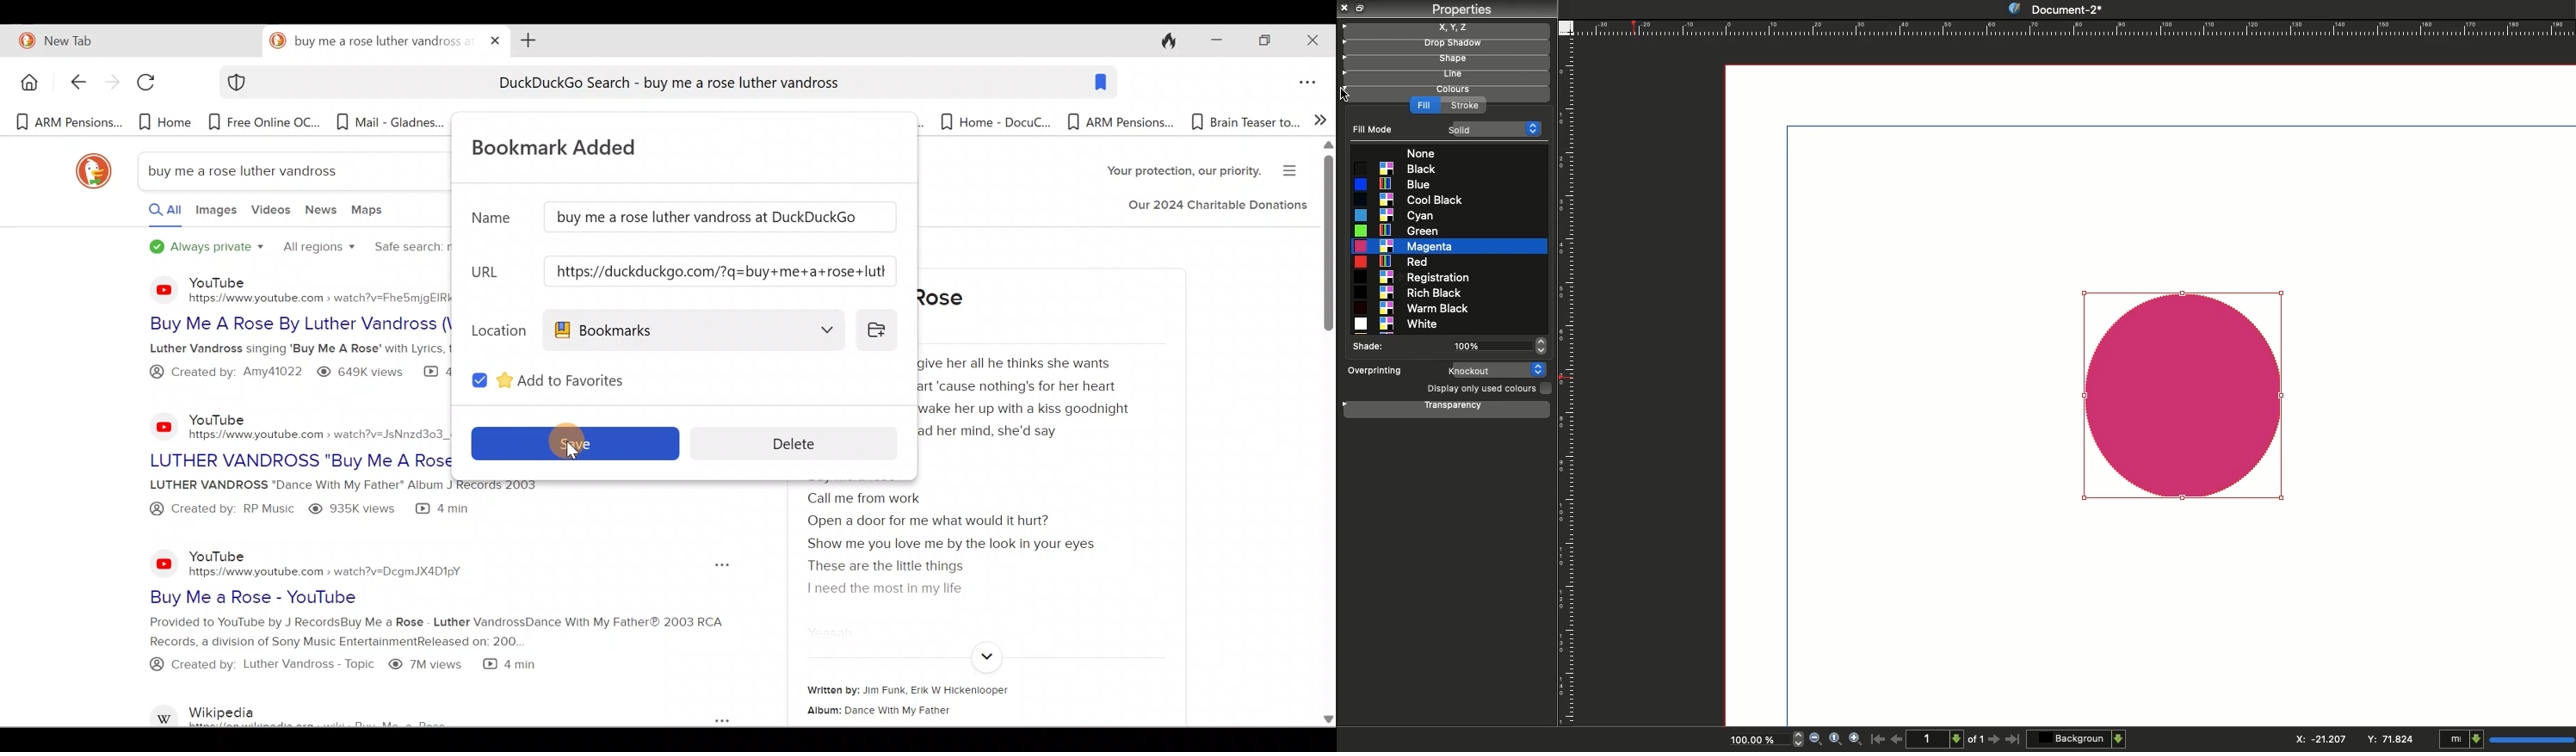  I want to click on Zoom in, so click(1856, 740).